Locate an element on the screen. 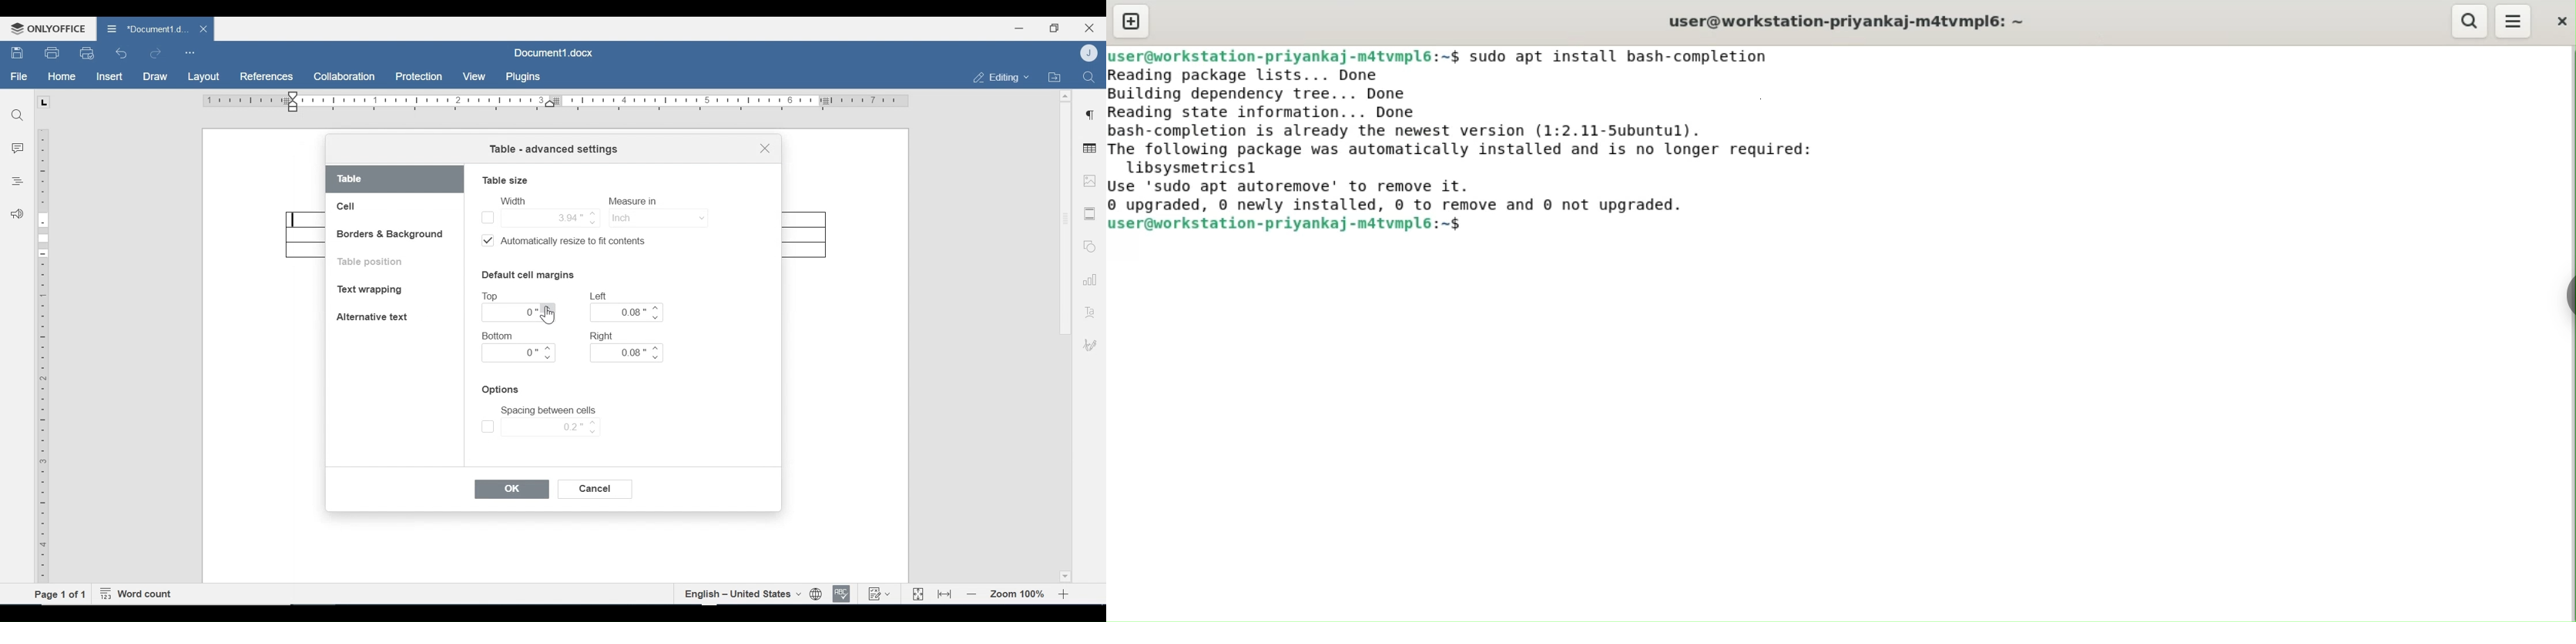  Word Count is located at coordinates (139, 594).